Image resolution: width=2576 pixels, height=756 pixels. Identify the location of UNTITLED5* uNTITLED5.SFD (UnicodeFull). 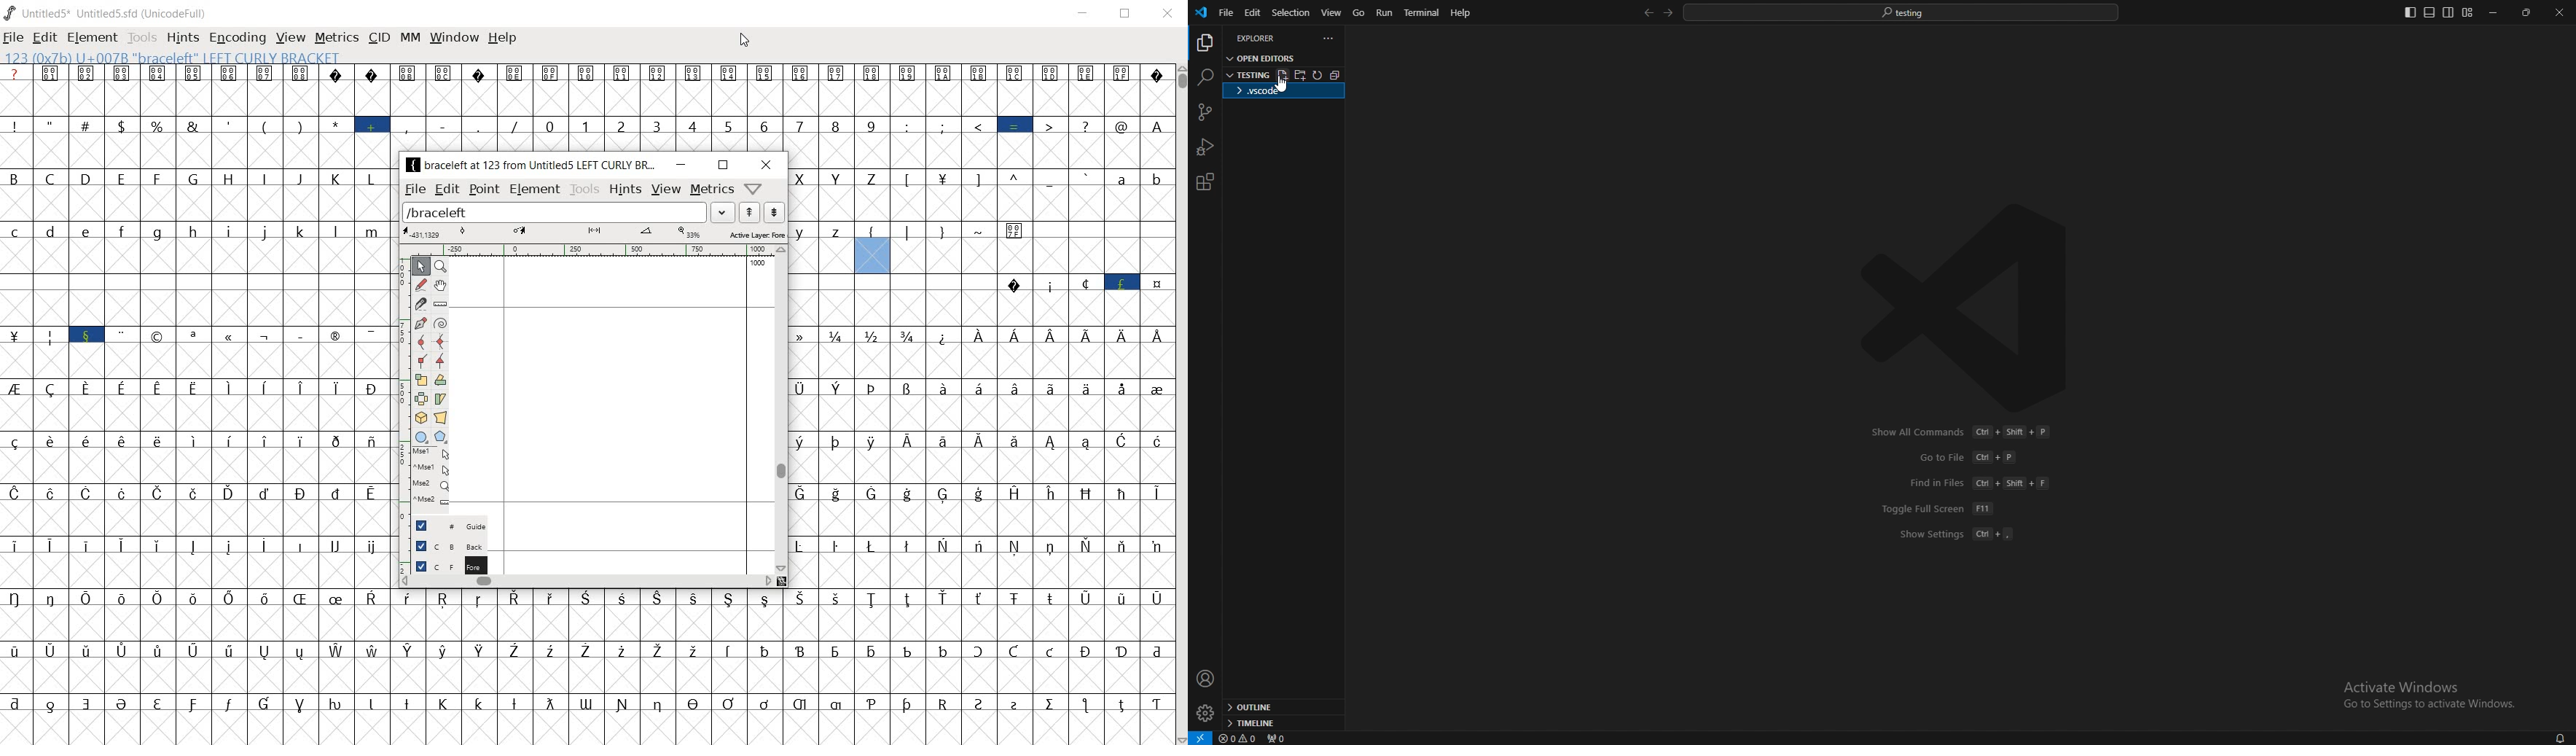
(106, 14).